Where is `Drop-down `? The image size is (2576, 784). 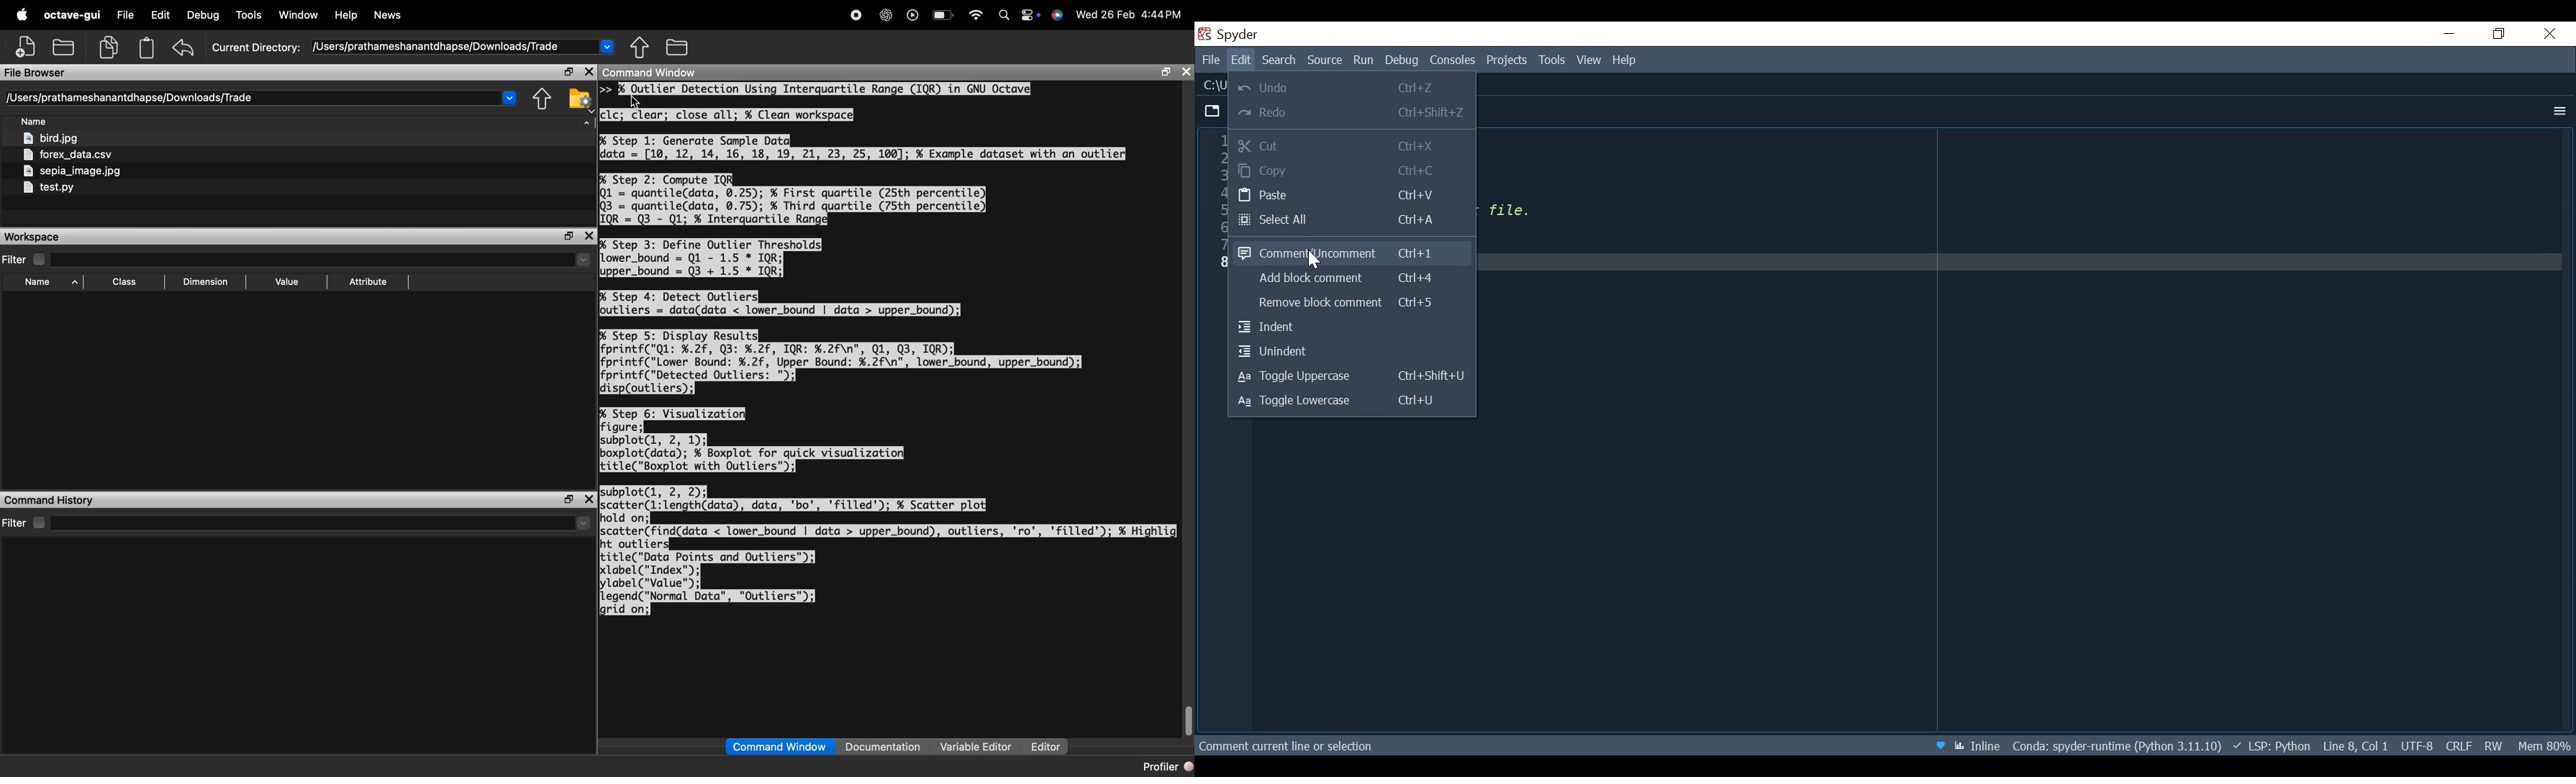 Drop-down  is located at coordinates (584, 523).